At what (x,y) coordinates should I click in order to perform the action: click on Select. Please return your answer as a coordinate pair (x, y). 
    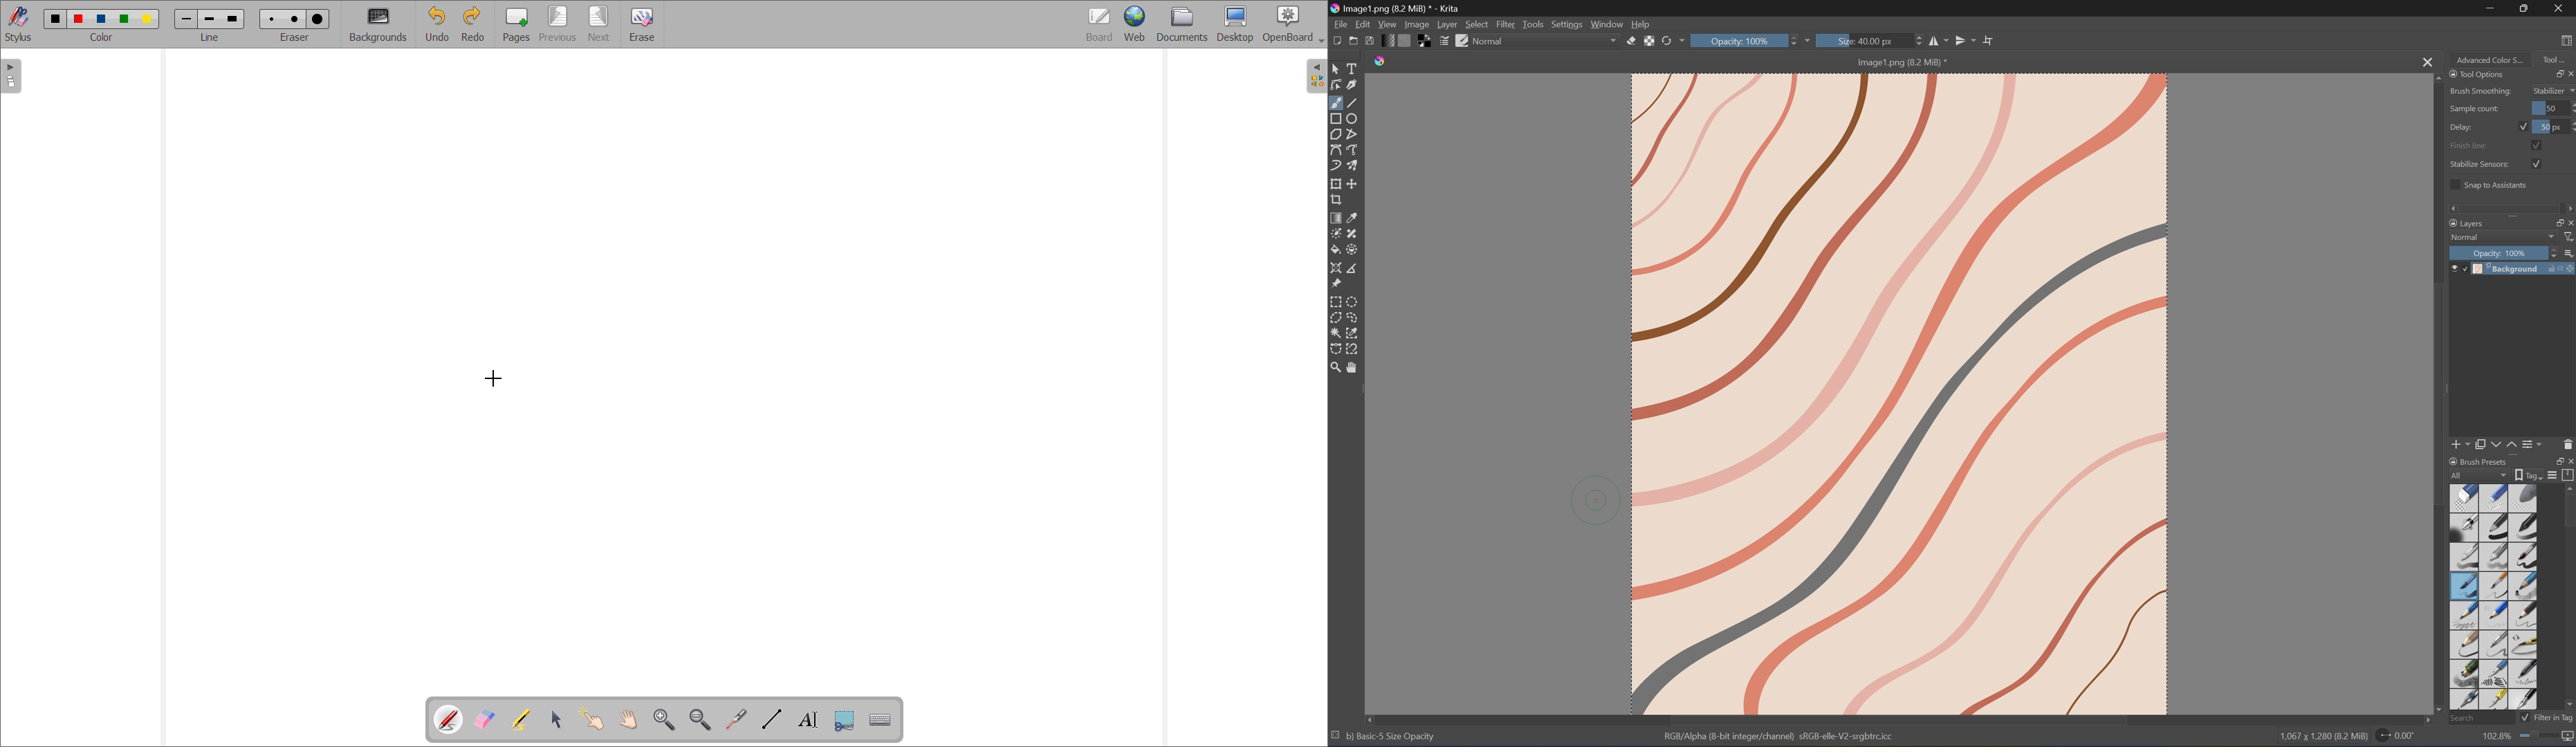
    Looking at the image, I should click on (1476, 23).